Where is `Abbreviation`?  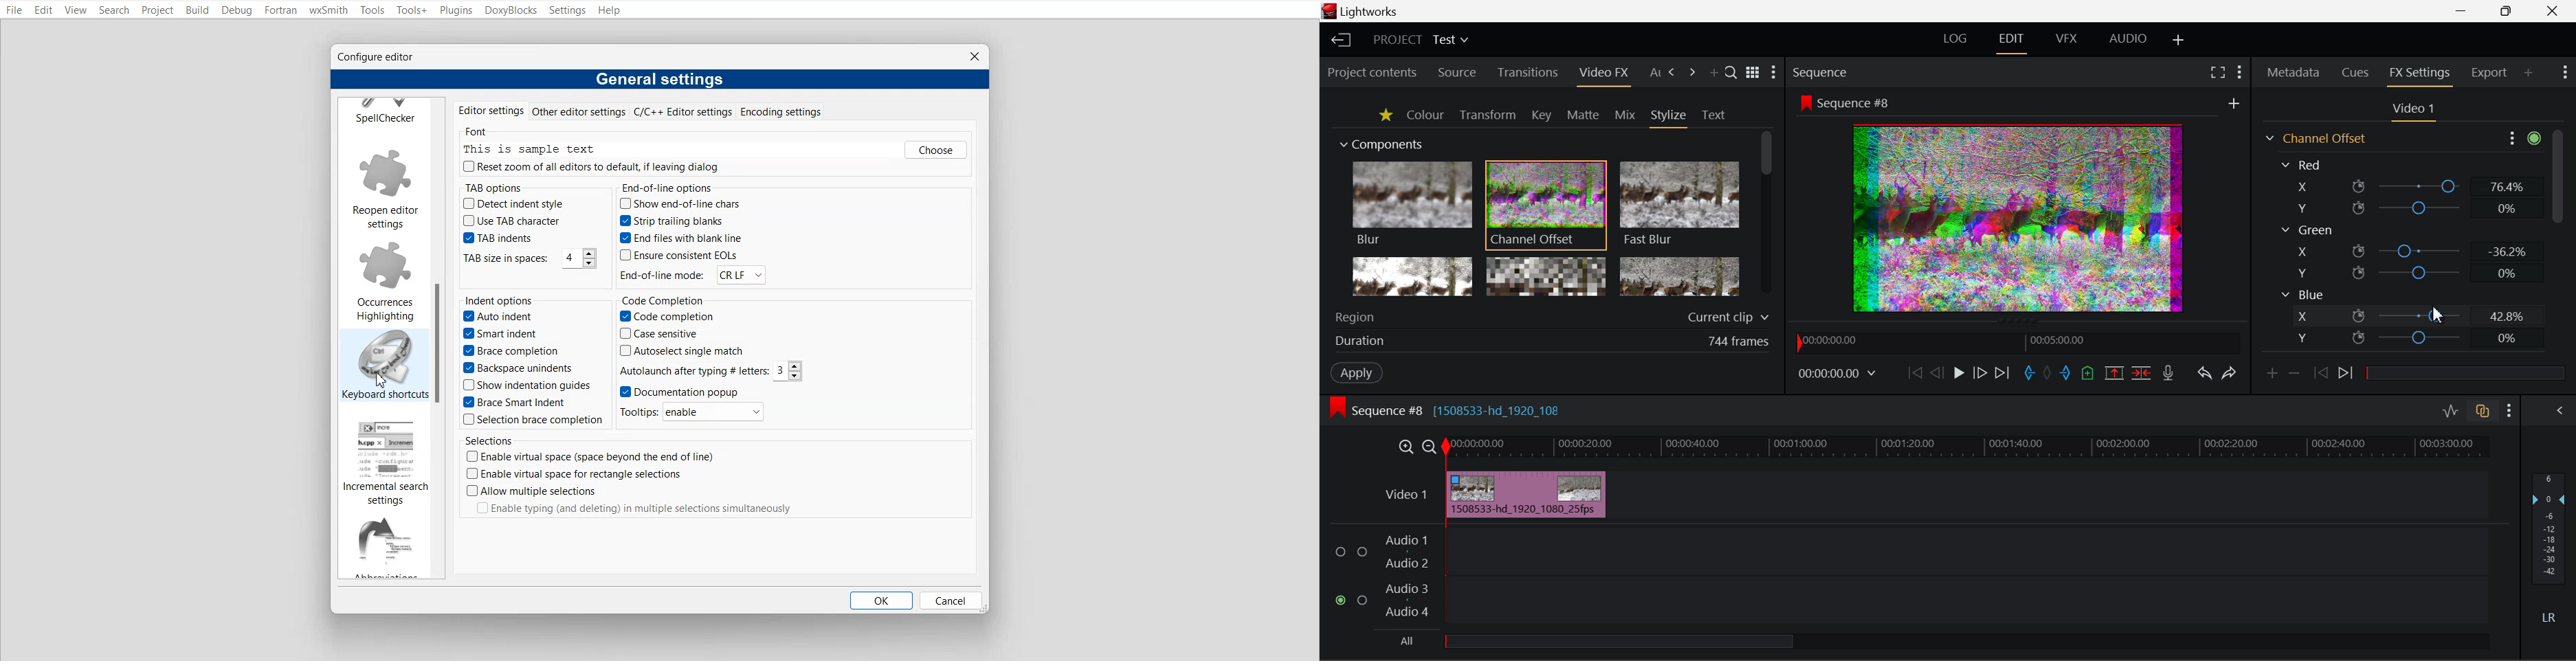 Abbreviation is located at coordinates (385, 545).